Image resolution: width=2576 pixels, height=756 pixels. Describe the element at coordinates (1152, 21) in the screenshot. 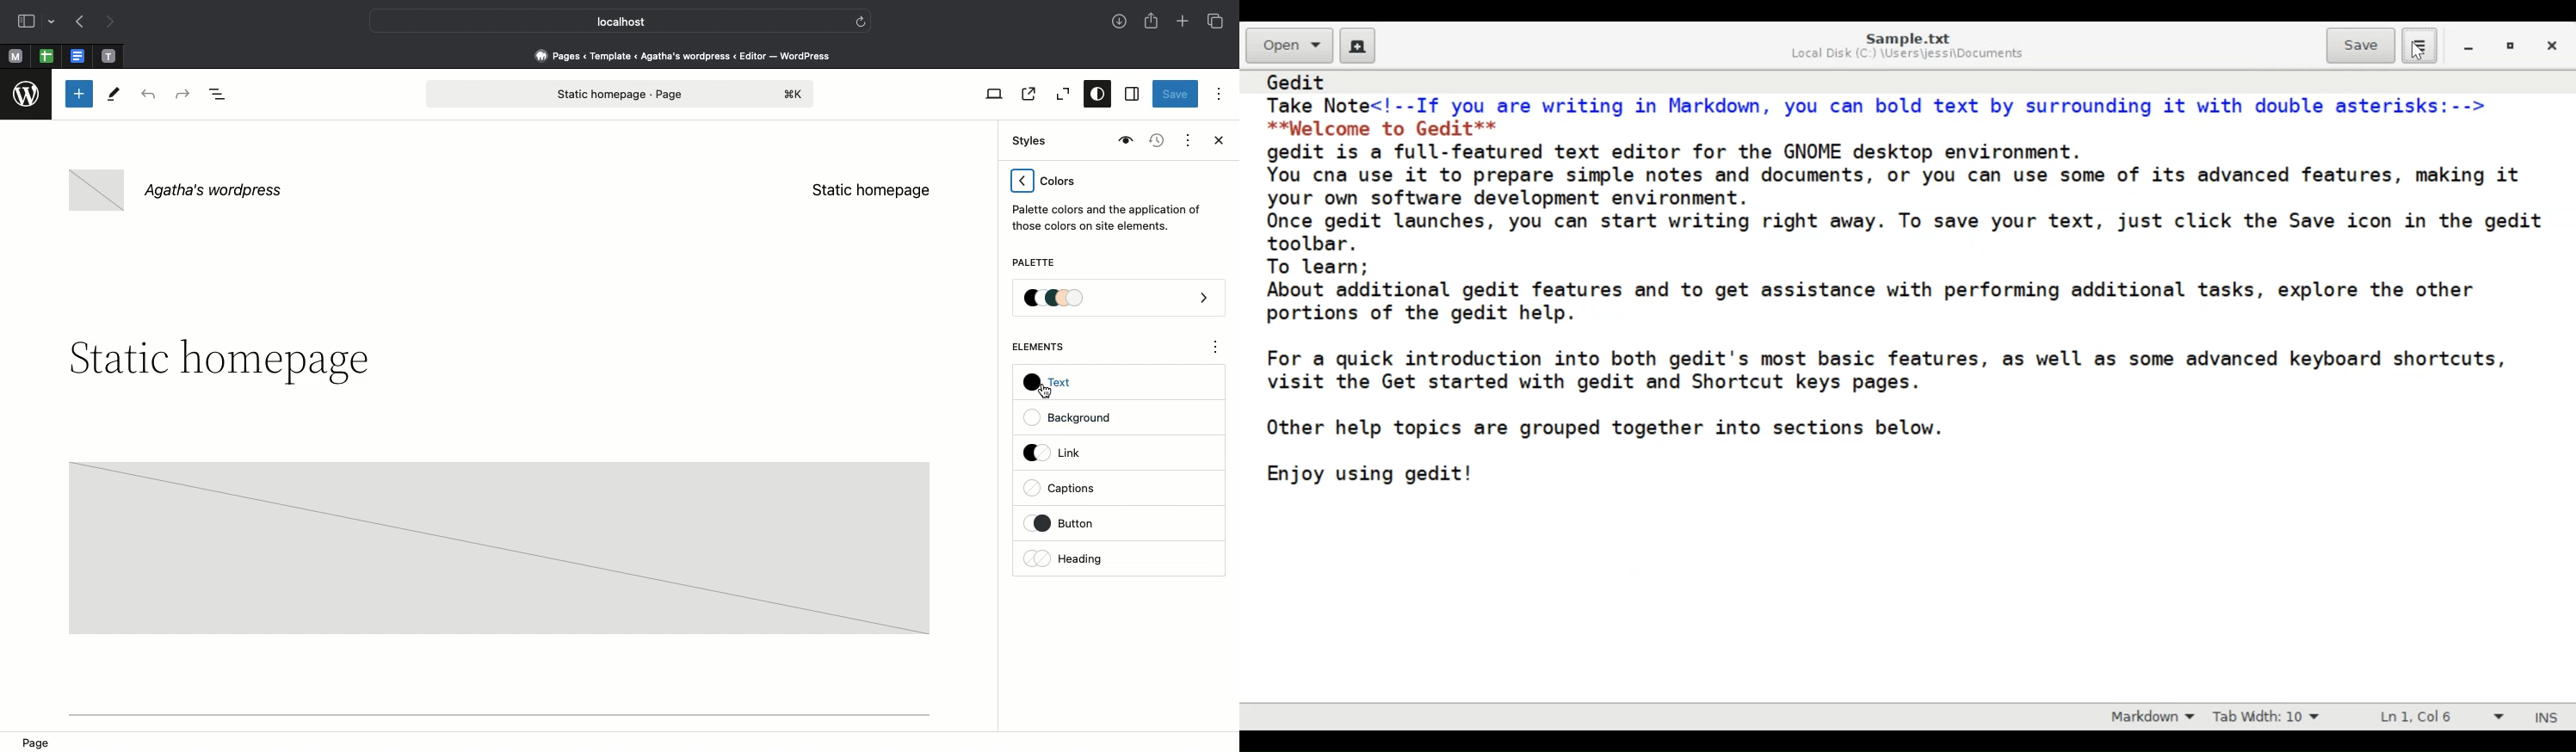

I see `Share` at that location.